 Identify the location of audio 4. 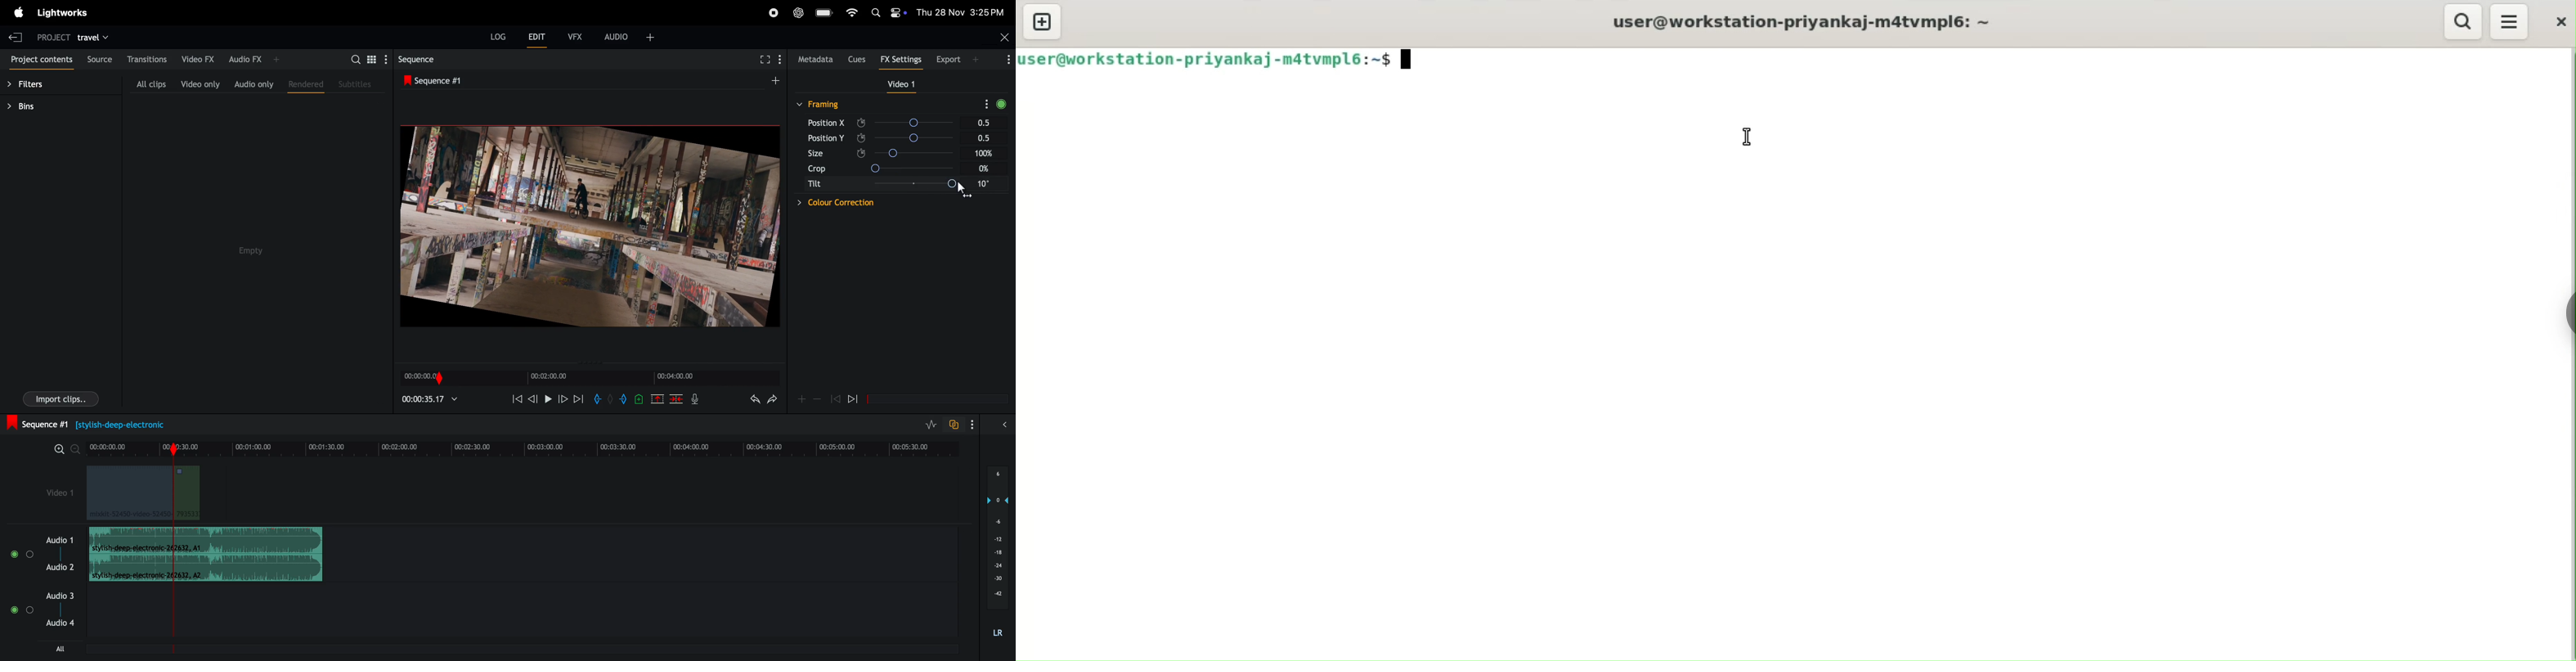
(60, 627).